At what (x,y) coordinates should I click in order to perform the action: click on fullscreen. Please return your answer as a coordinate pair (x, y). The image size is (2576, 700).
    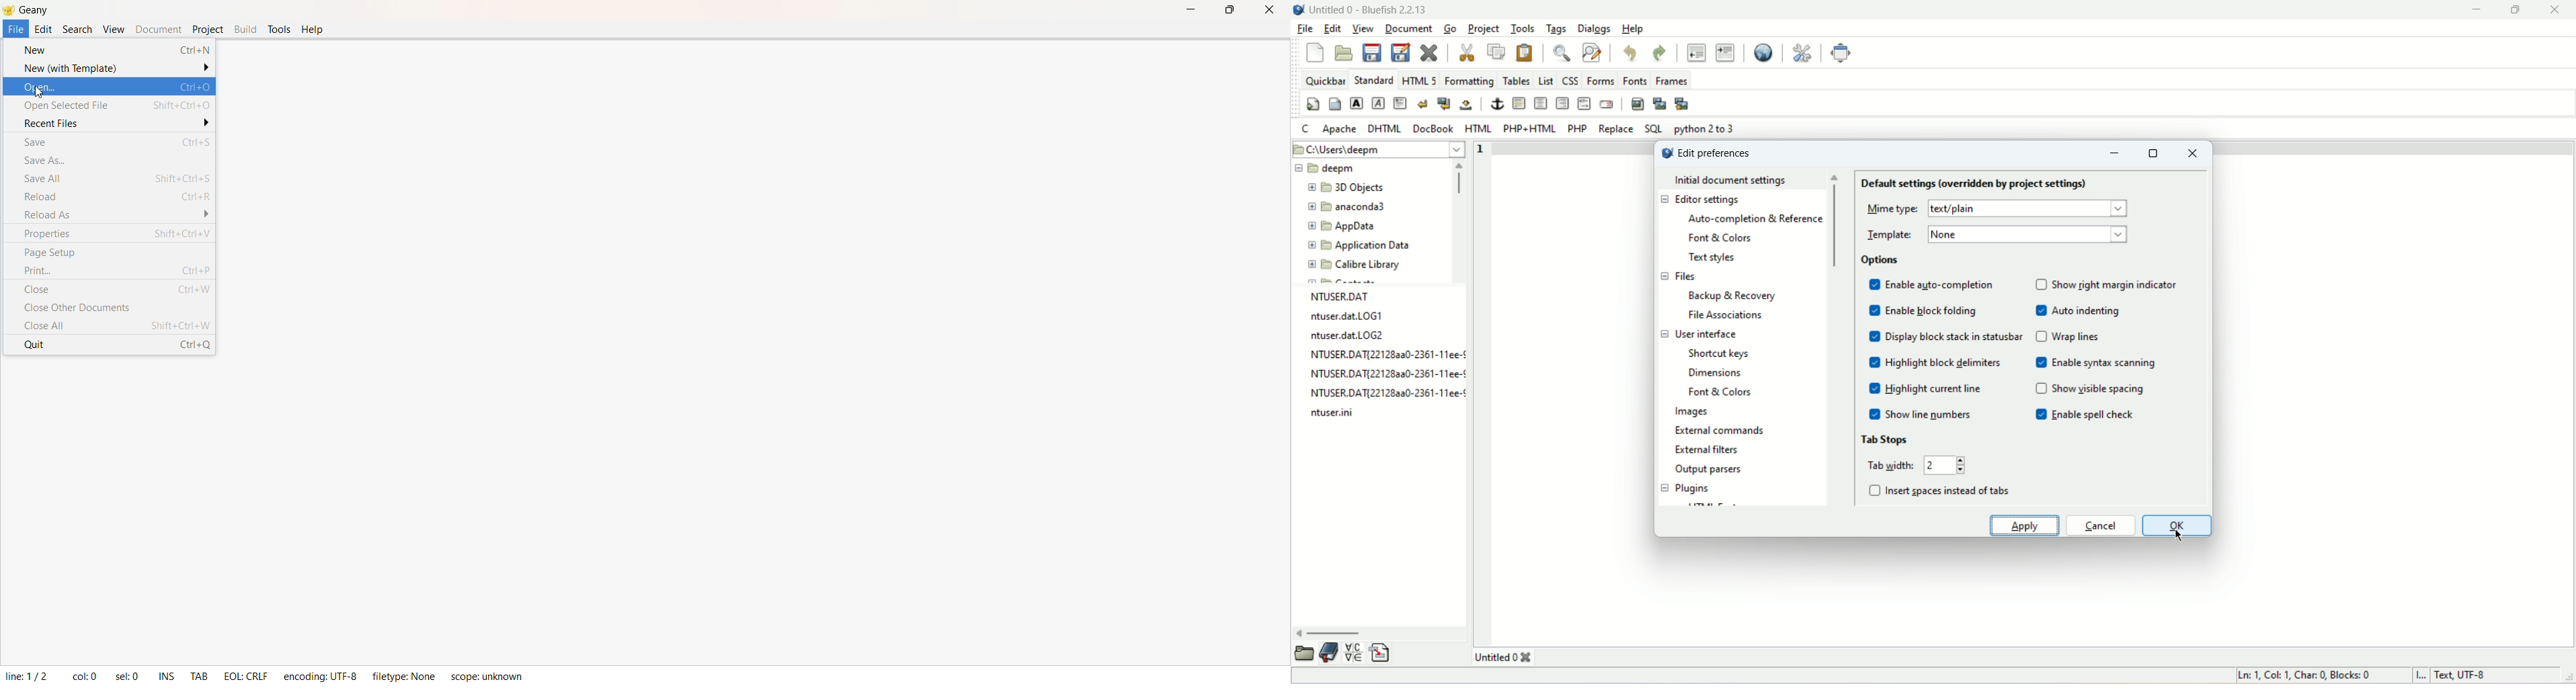
    Looking at the image, I should click on (1842, 54).